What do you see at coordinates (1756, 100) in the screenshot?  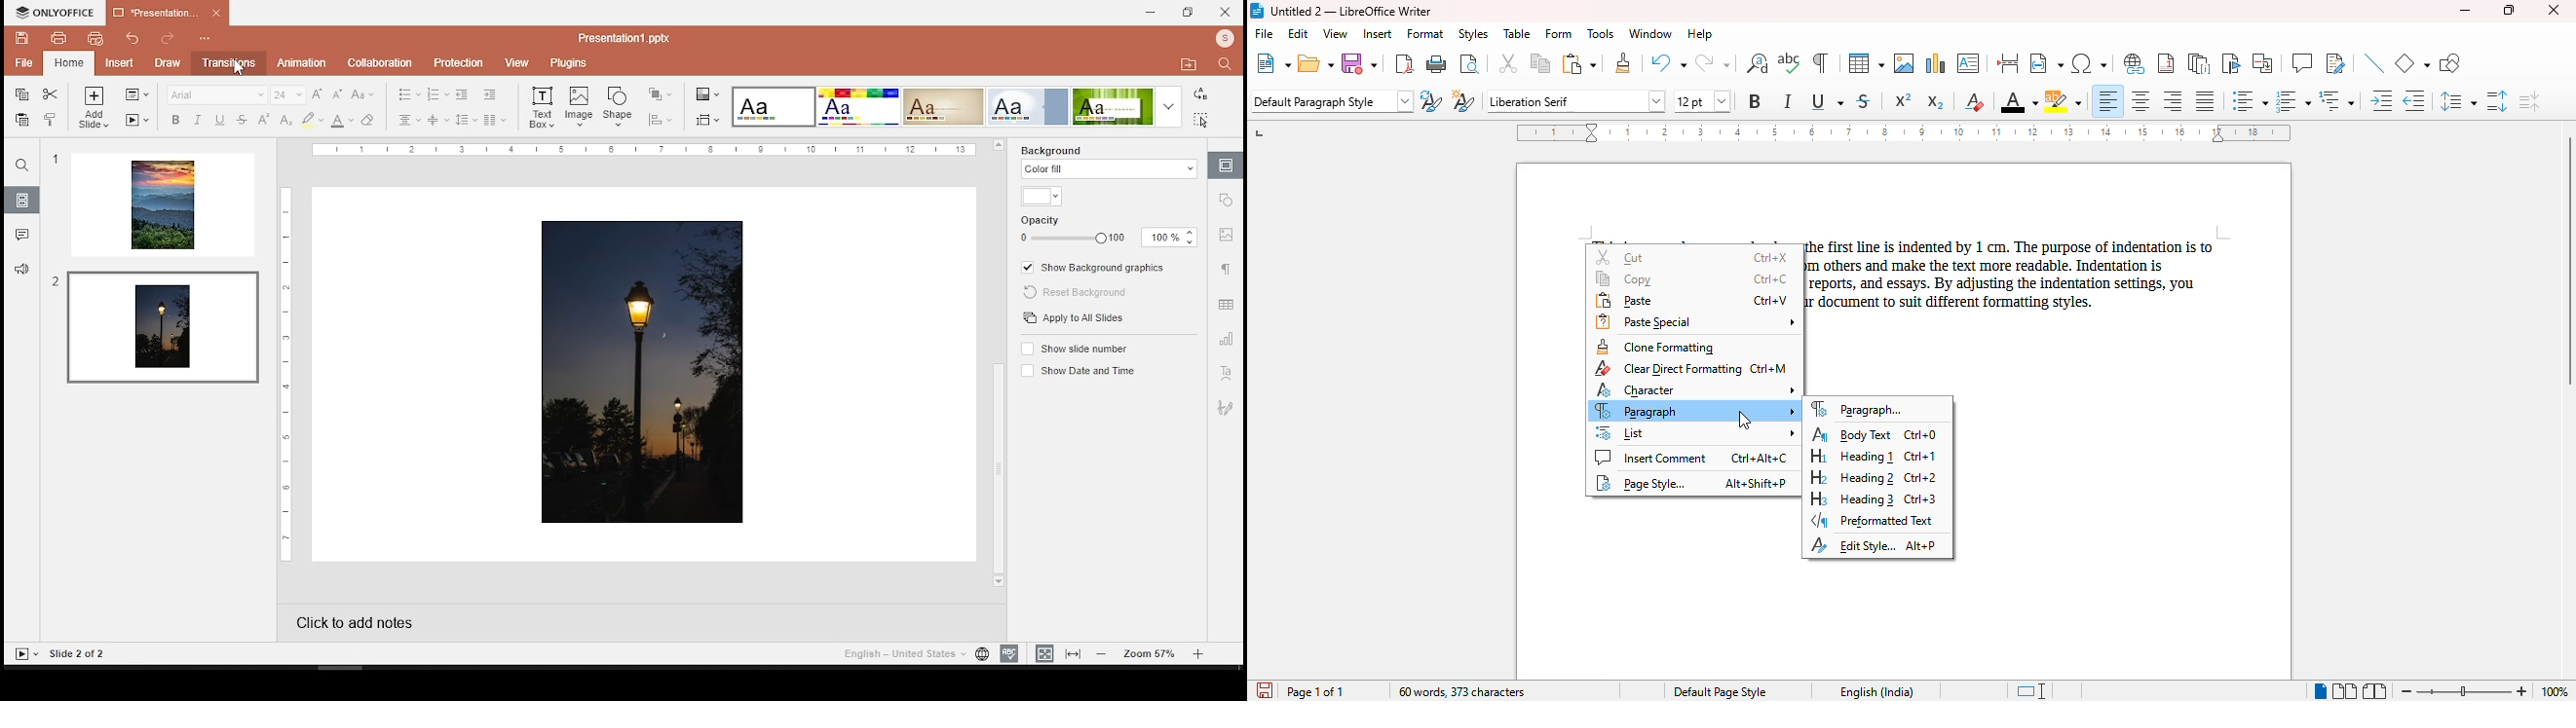 I see `bold` at bounding box center [1756, 100].